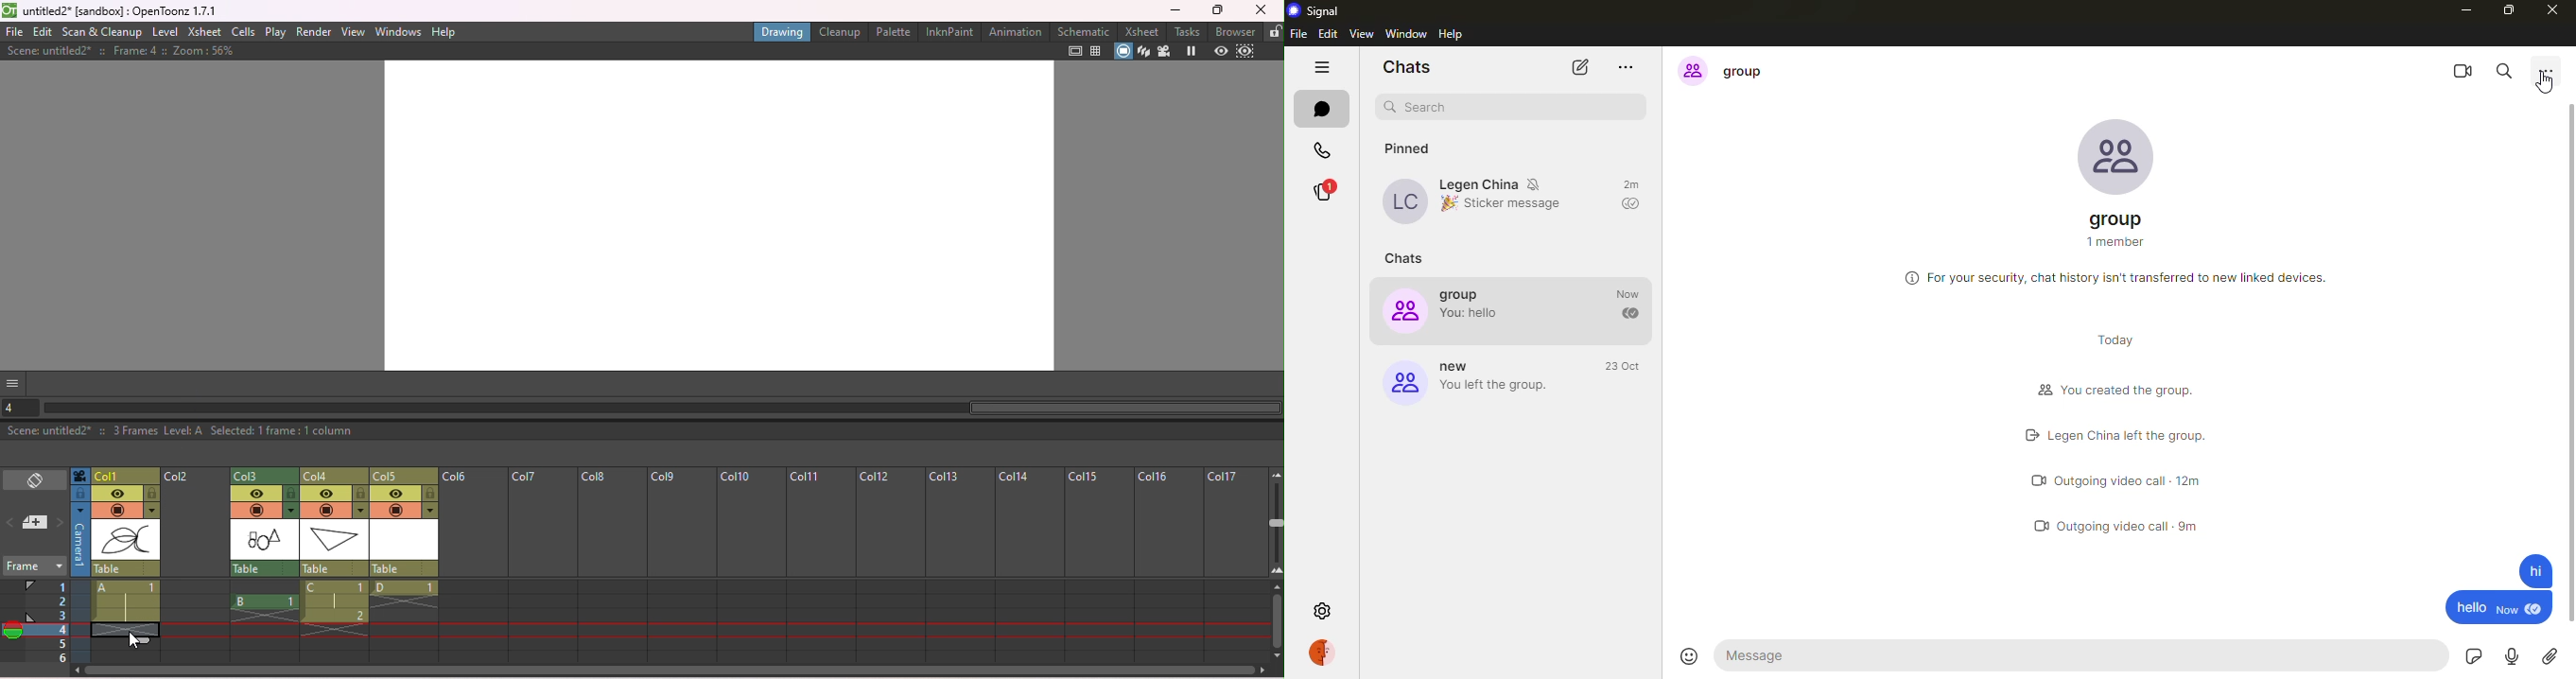 The width and height of the screenshot is (2576, 700). What do you see at coordinates (399, 30) in the screenshot?
I see `Windows` at bounding box center [399, 30].